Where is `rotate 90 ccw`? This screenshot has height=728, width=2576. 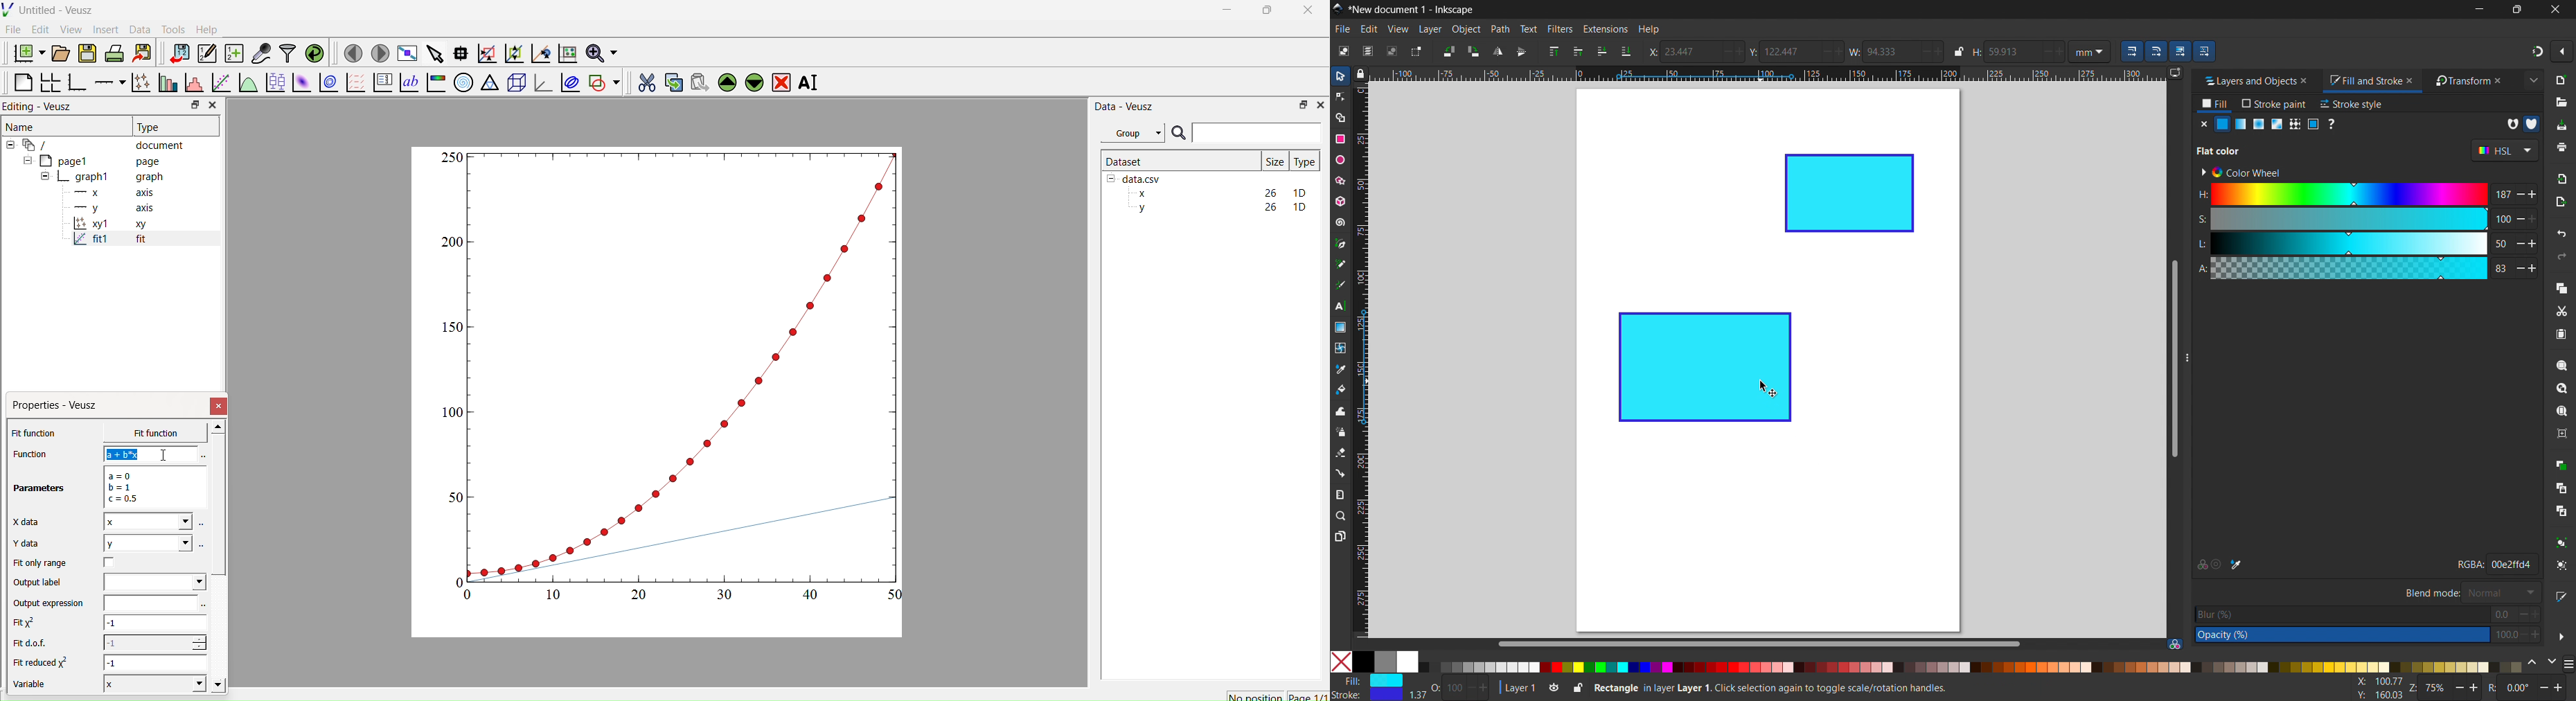 rotate 90 ccw is located at coordinates (1447, 51).